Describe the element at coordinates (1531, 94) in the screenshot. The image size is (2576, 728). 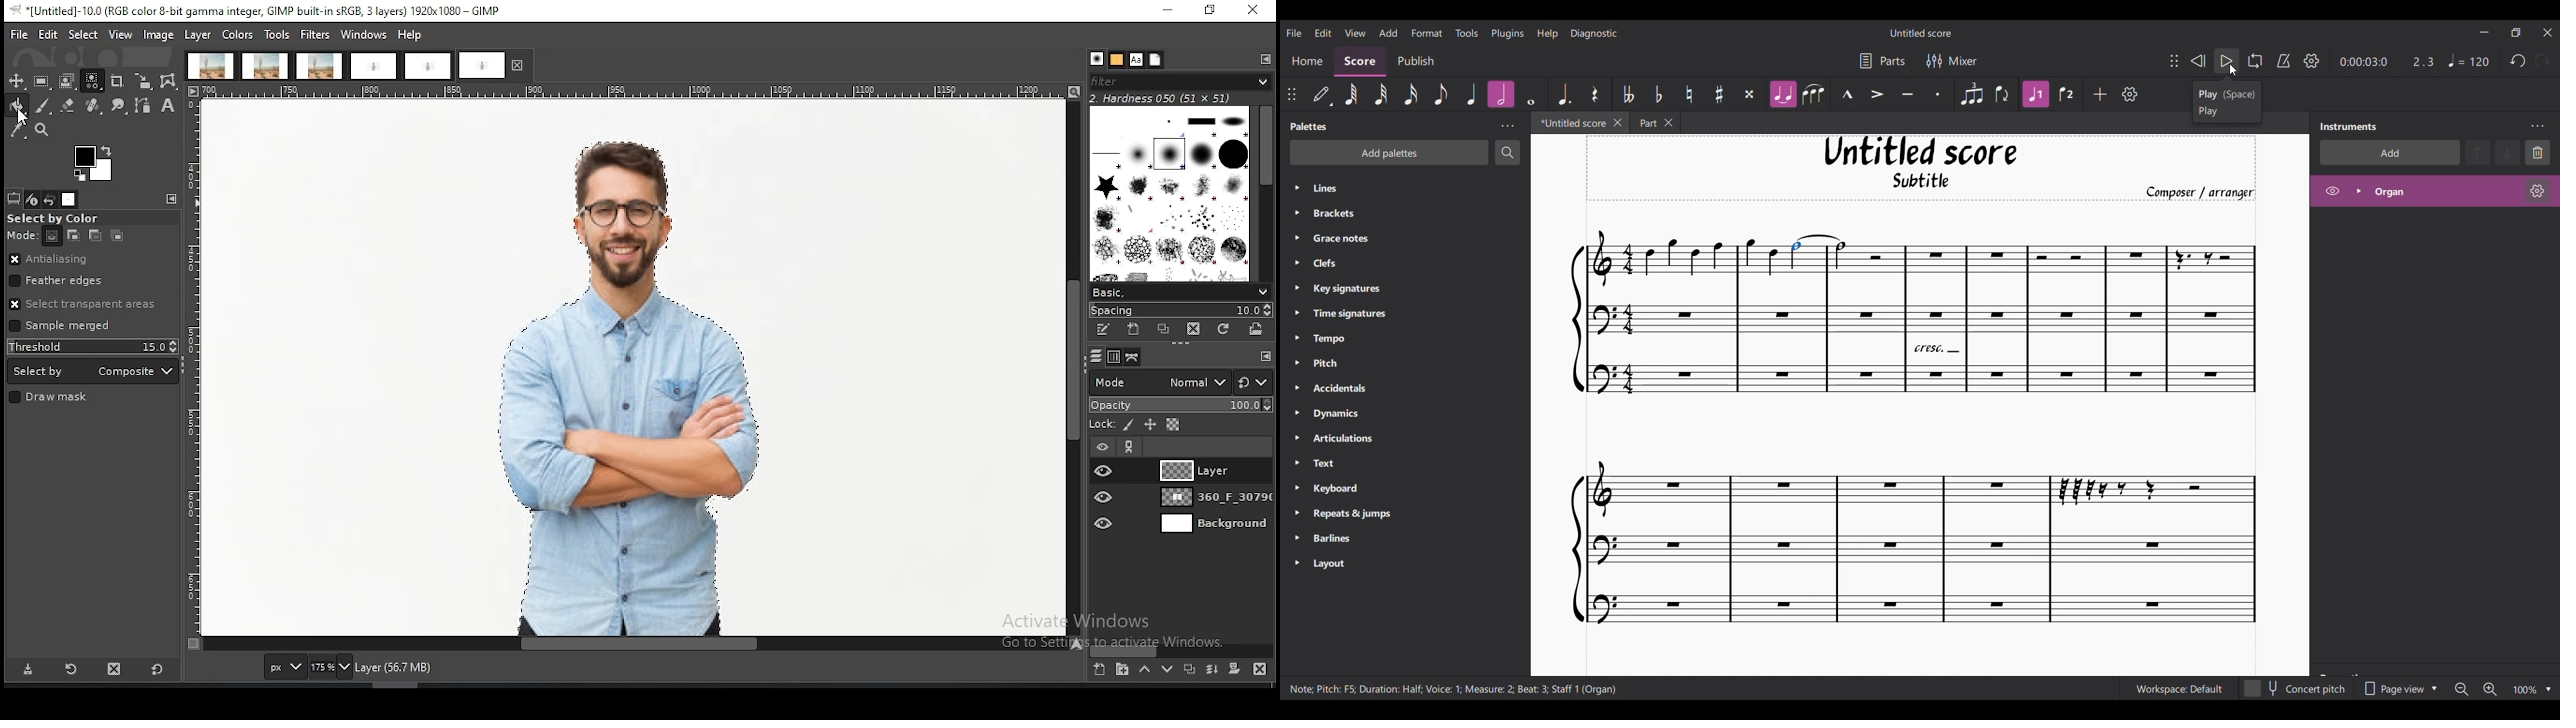
I see `Highlighted by cursor` at that location.